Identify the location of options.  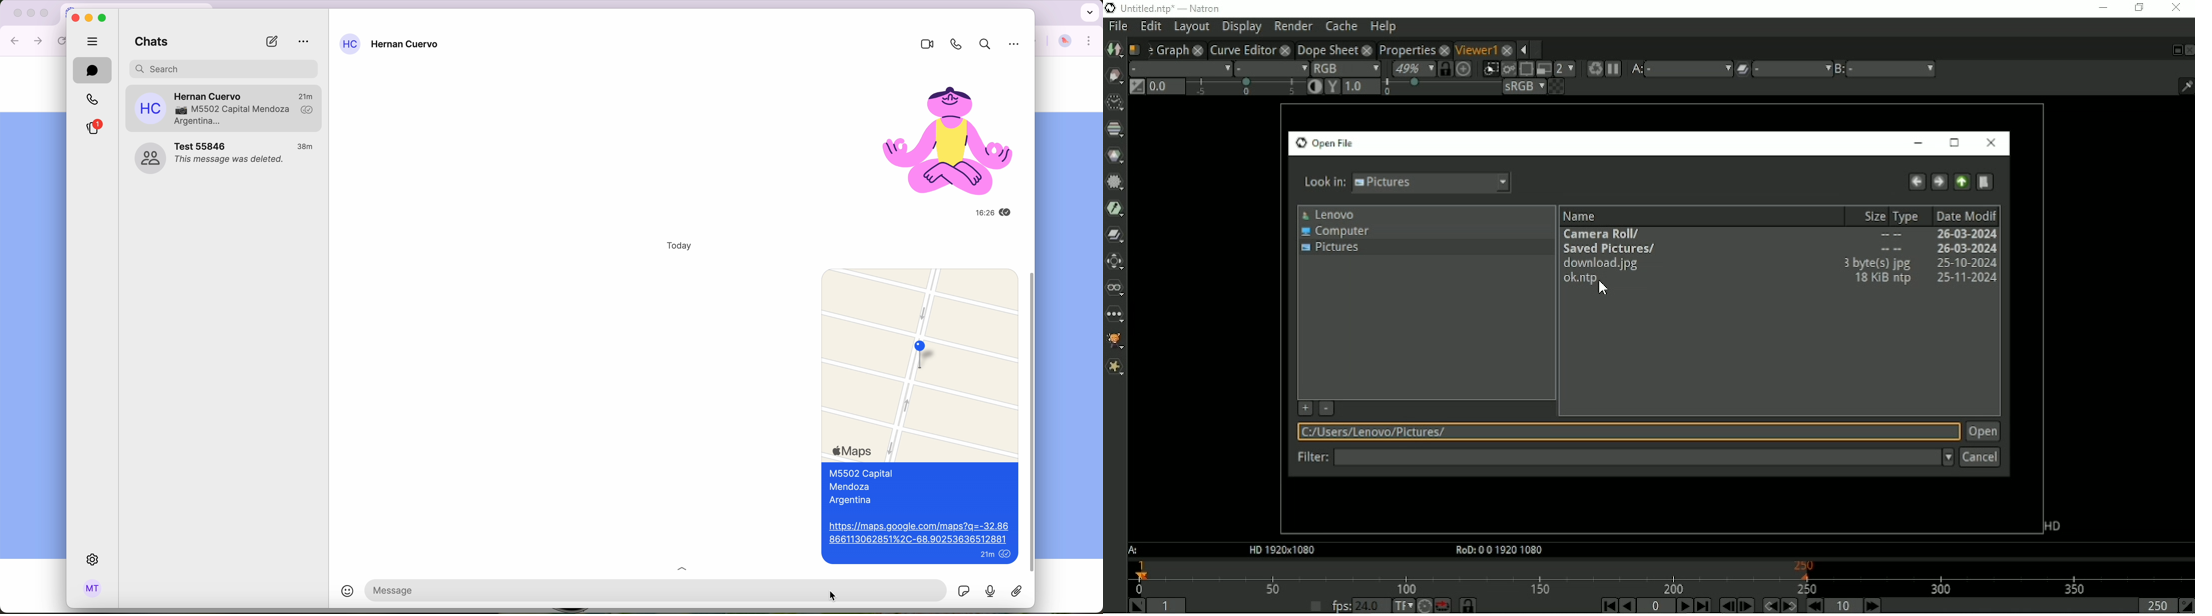
(304, 42).